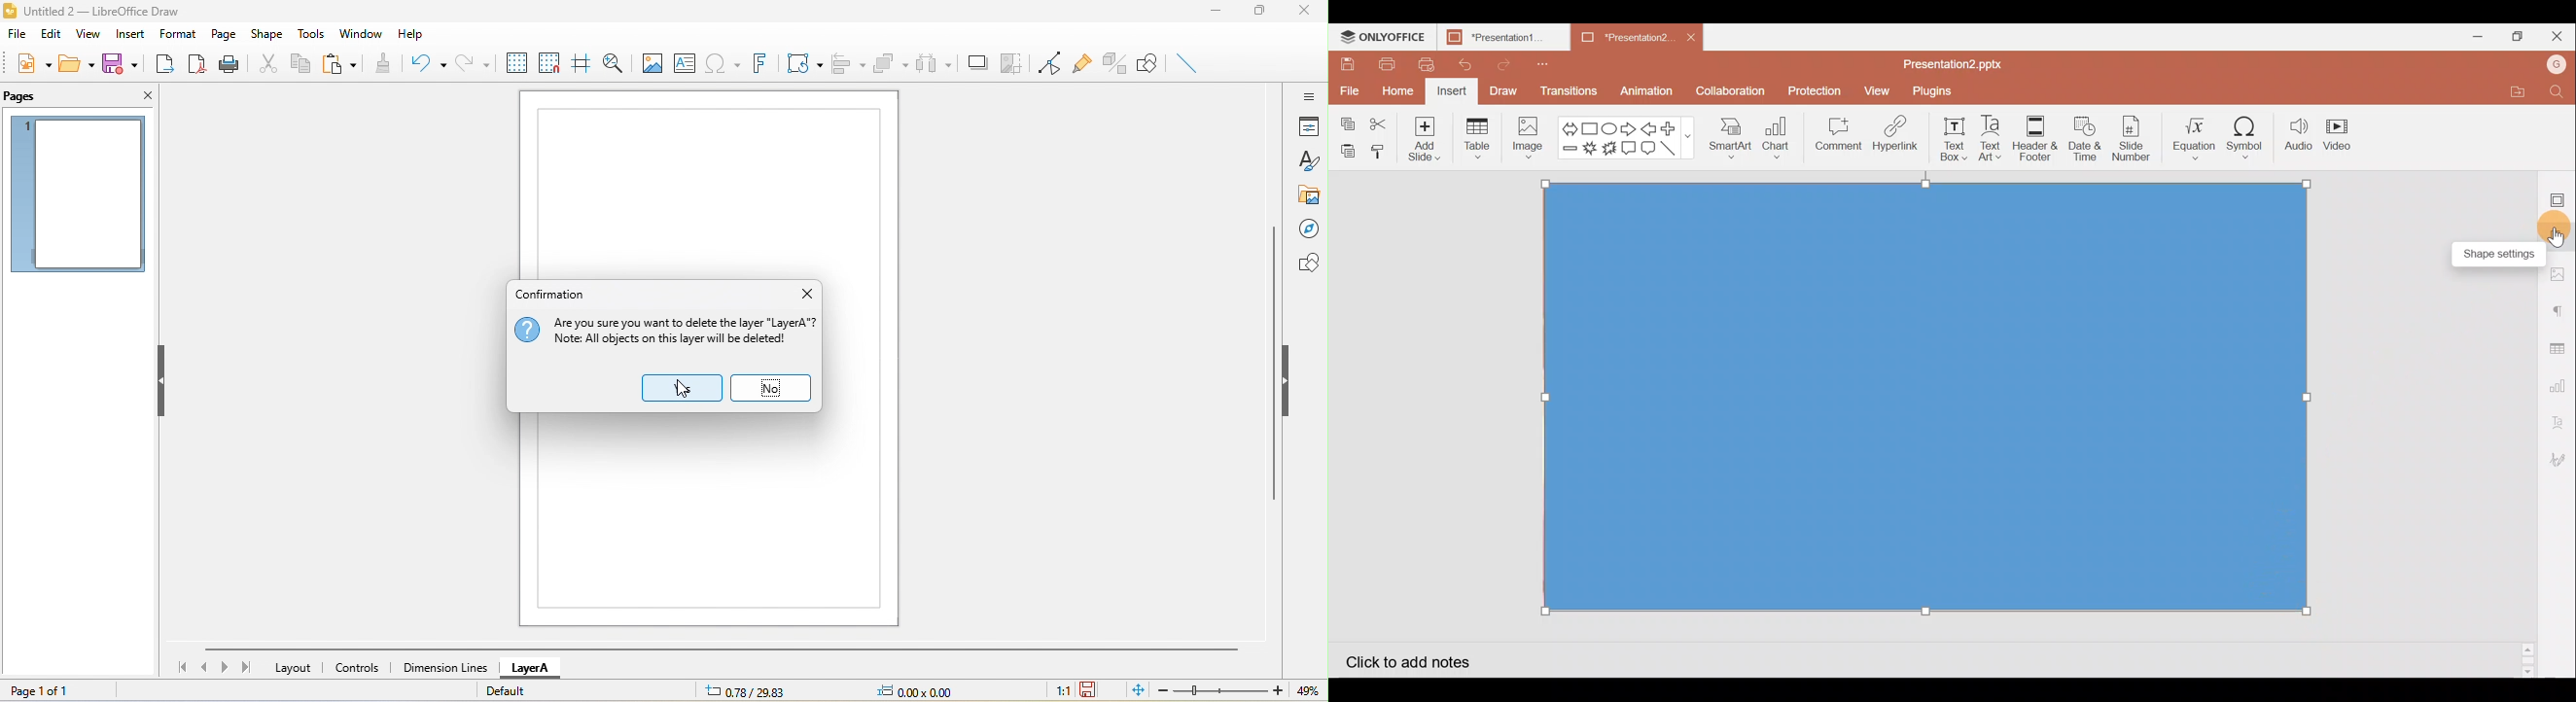 This screenshot has width=2576, height=728. Describe the element at coordinates (1309, 128) in the screenshot. I see `properties` at that location.